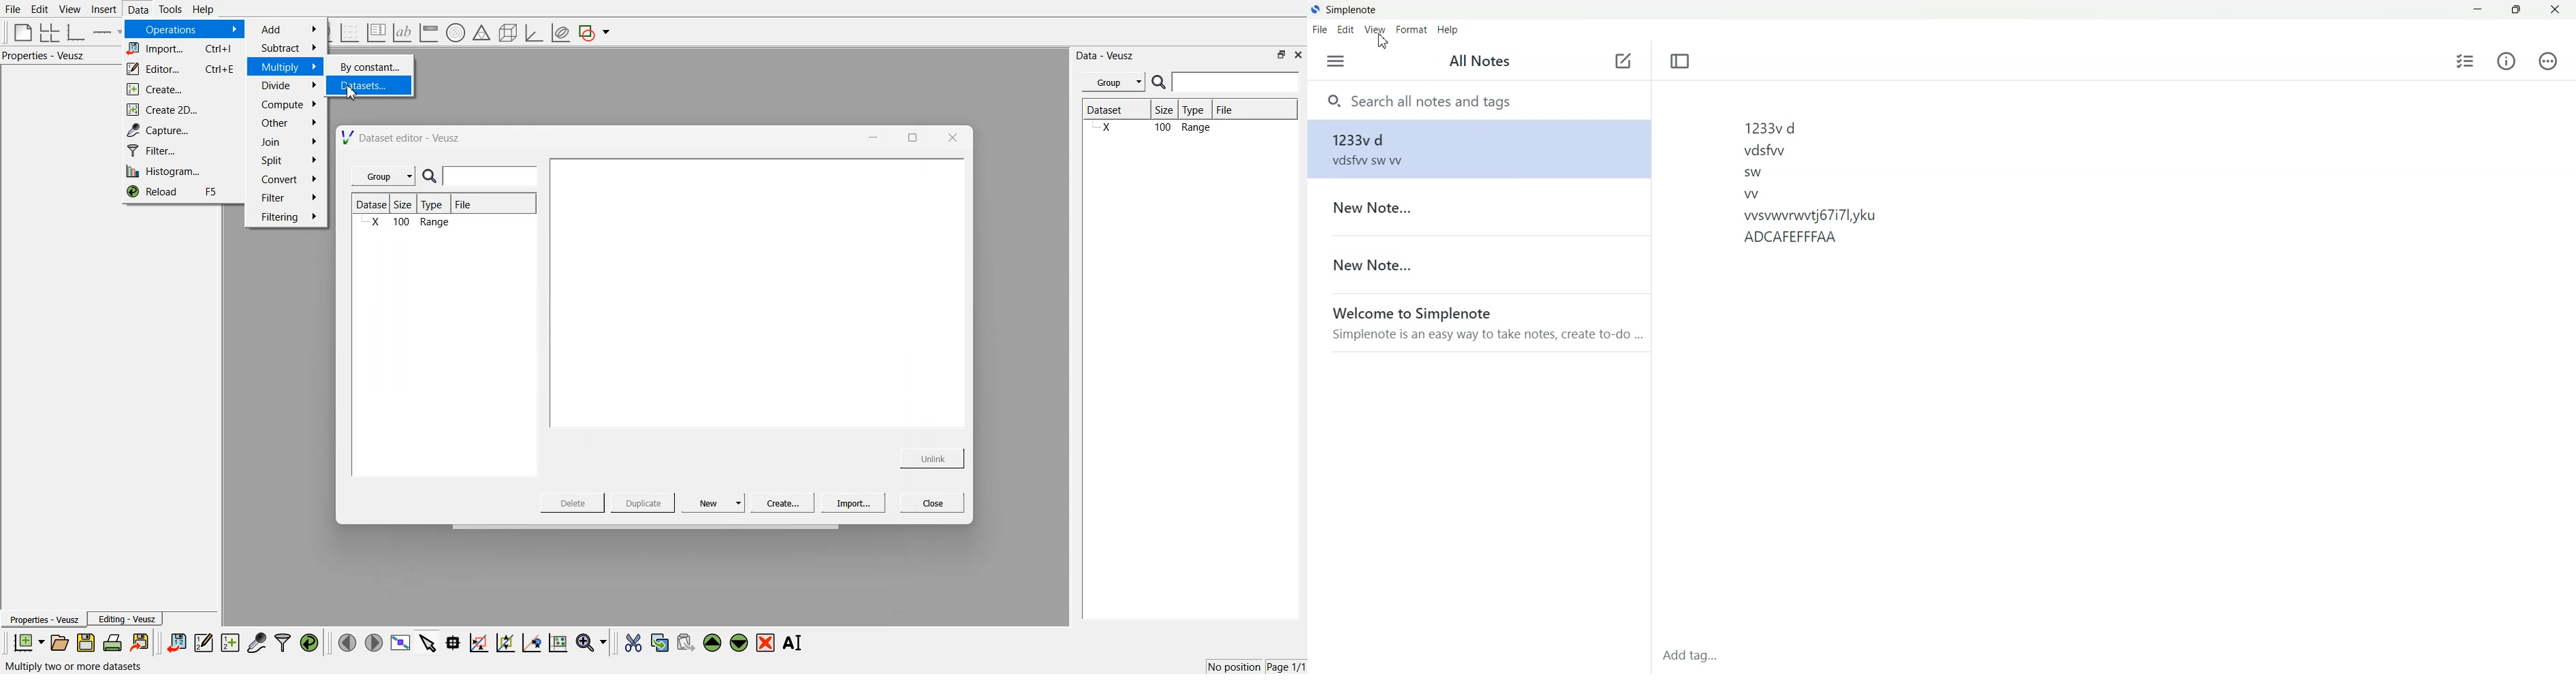 The width and height of the screenshot is (2576, 700). I want to click on draw a rectangle on zoom graph axes, so click(478, 641).